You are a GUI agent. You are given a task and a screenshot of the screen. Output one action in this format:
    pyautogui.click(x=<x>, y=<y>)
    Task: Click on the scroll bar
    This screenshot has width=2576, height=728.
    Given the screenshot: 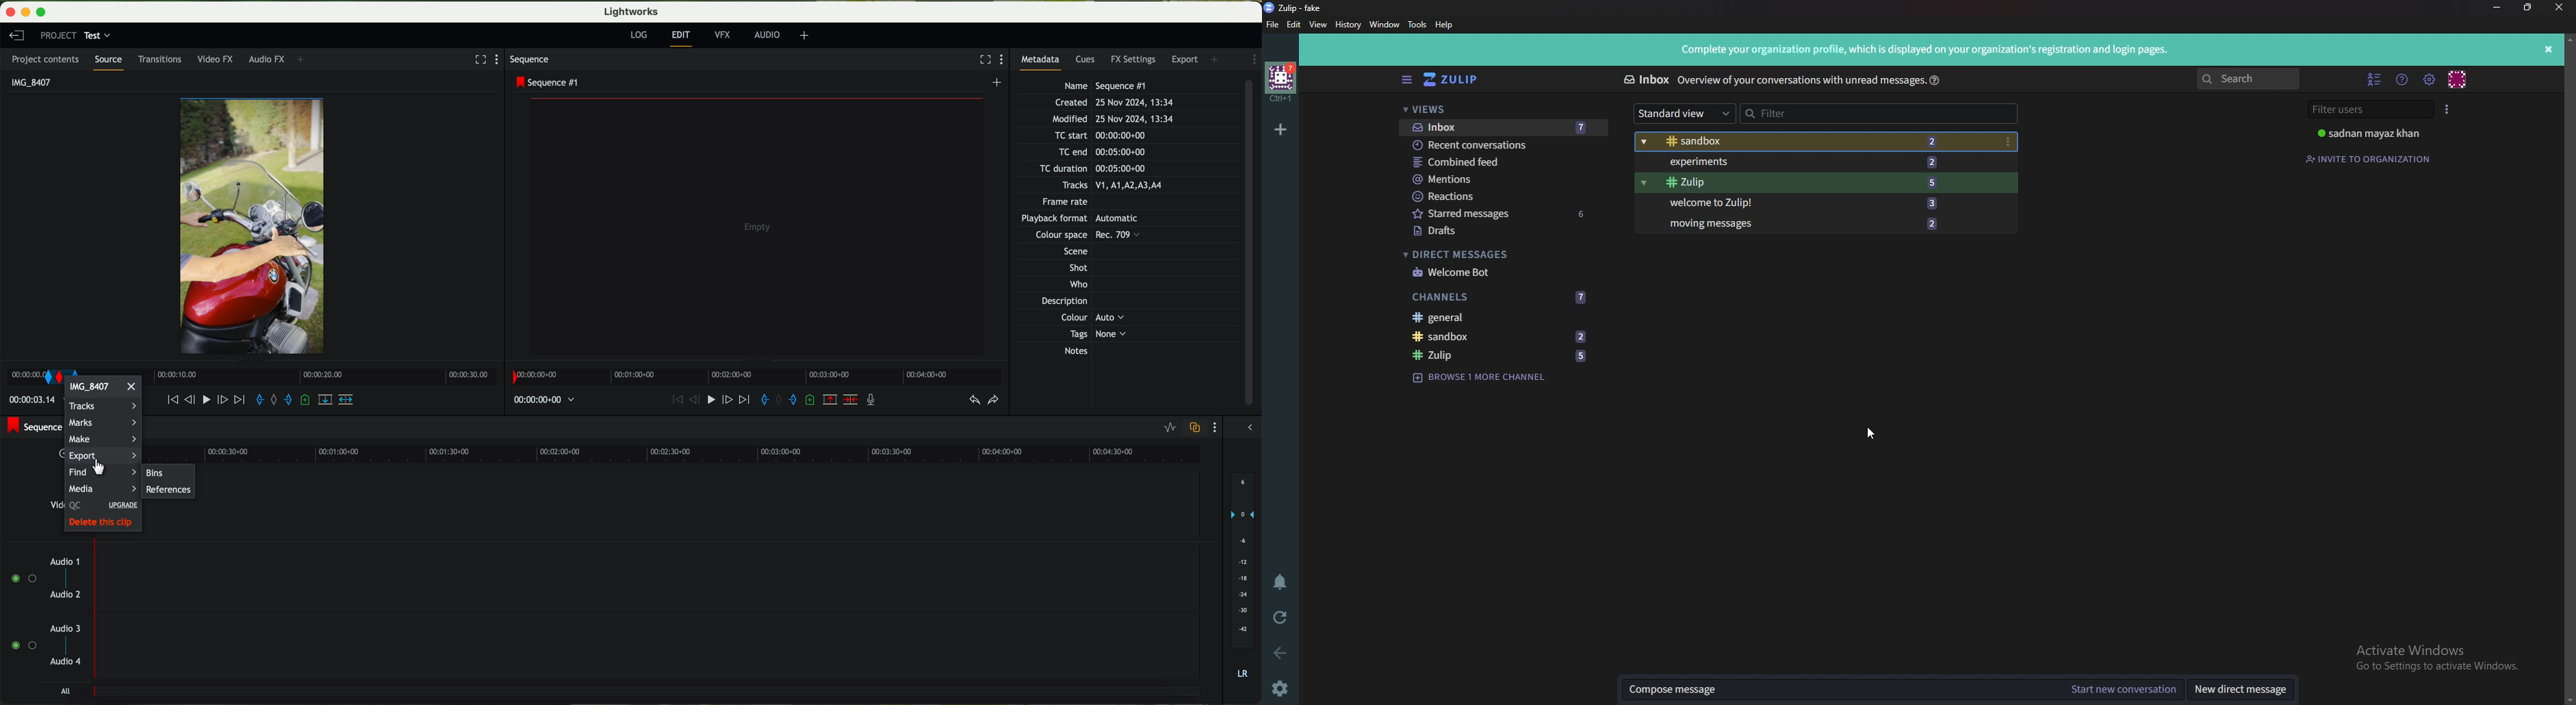 What is the action you would take?
    pyautogui.click(x=1254, y=244)
    